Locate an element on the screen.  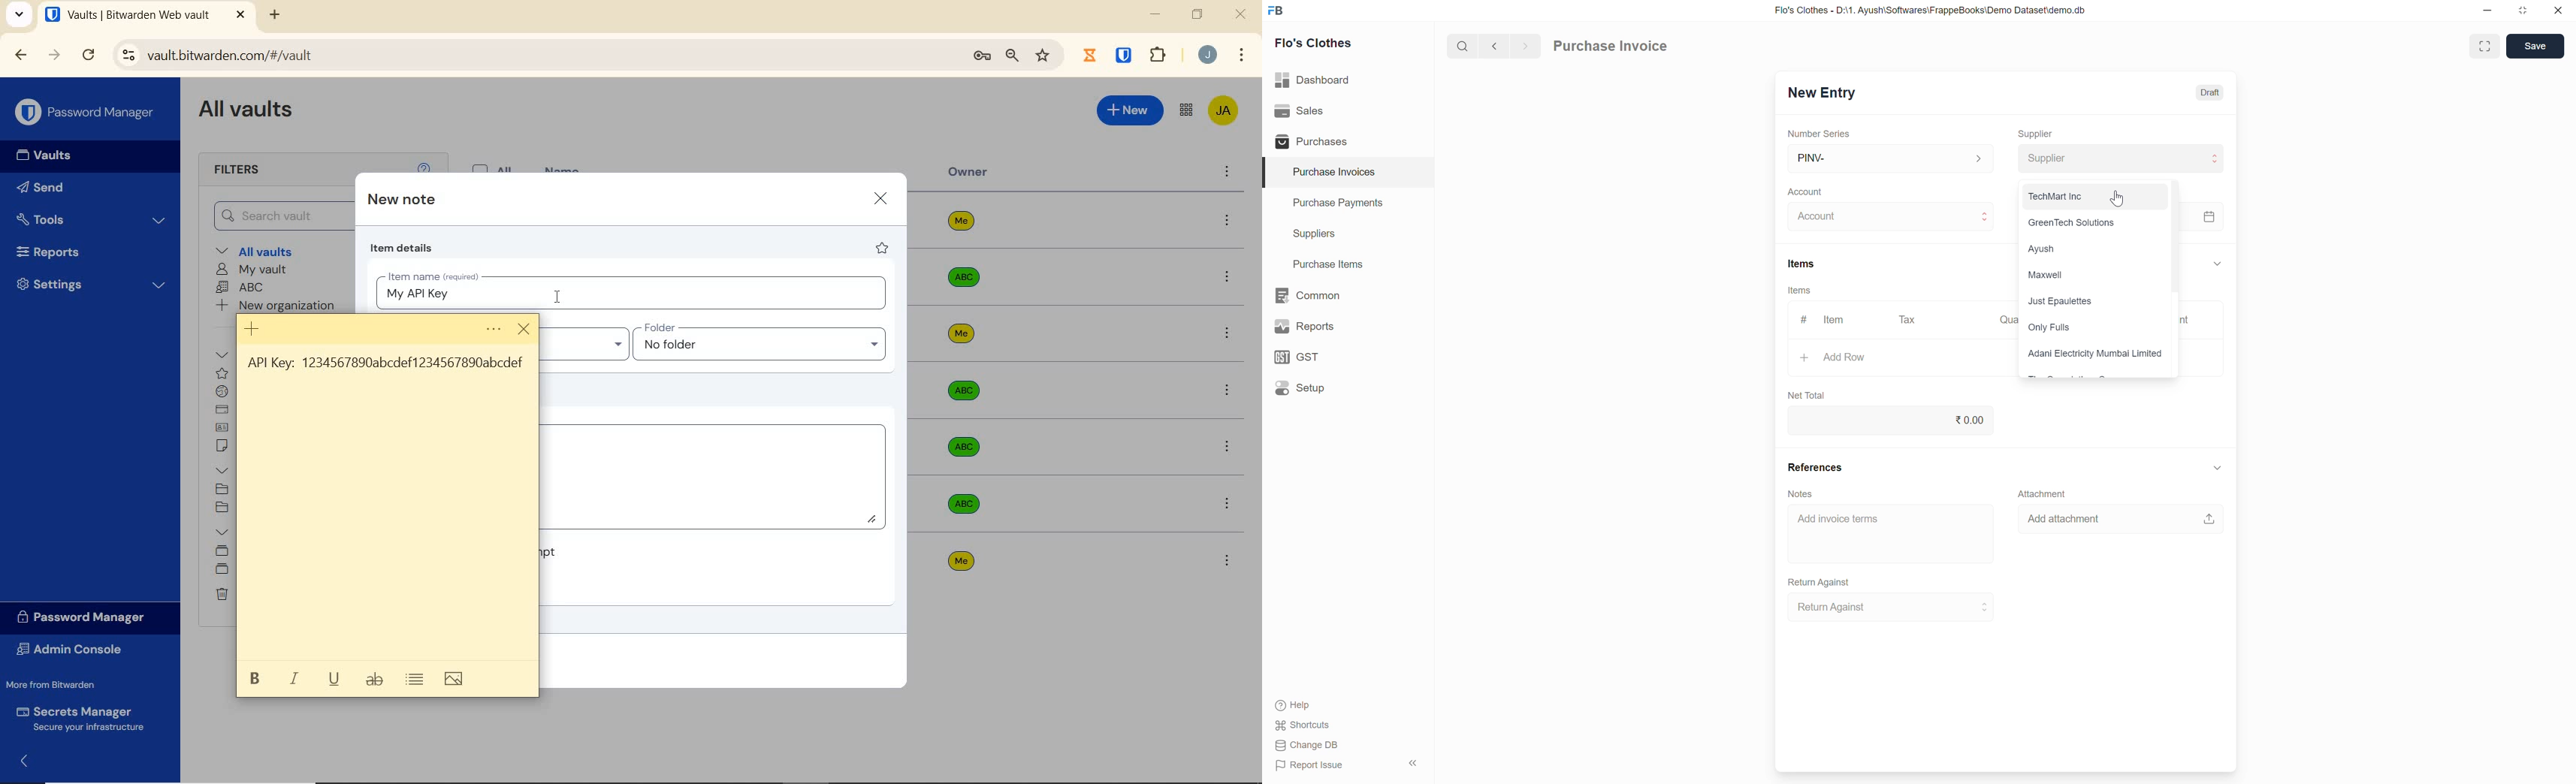
Report Issue is located at coordinates (1310, 766).